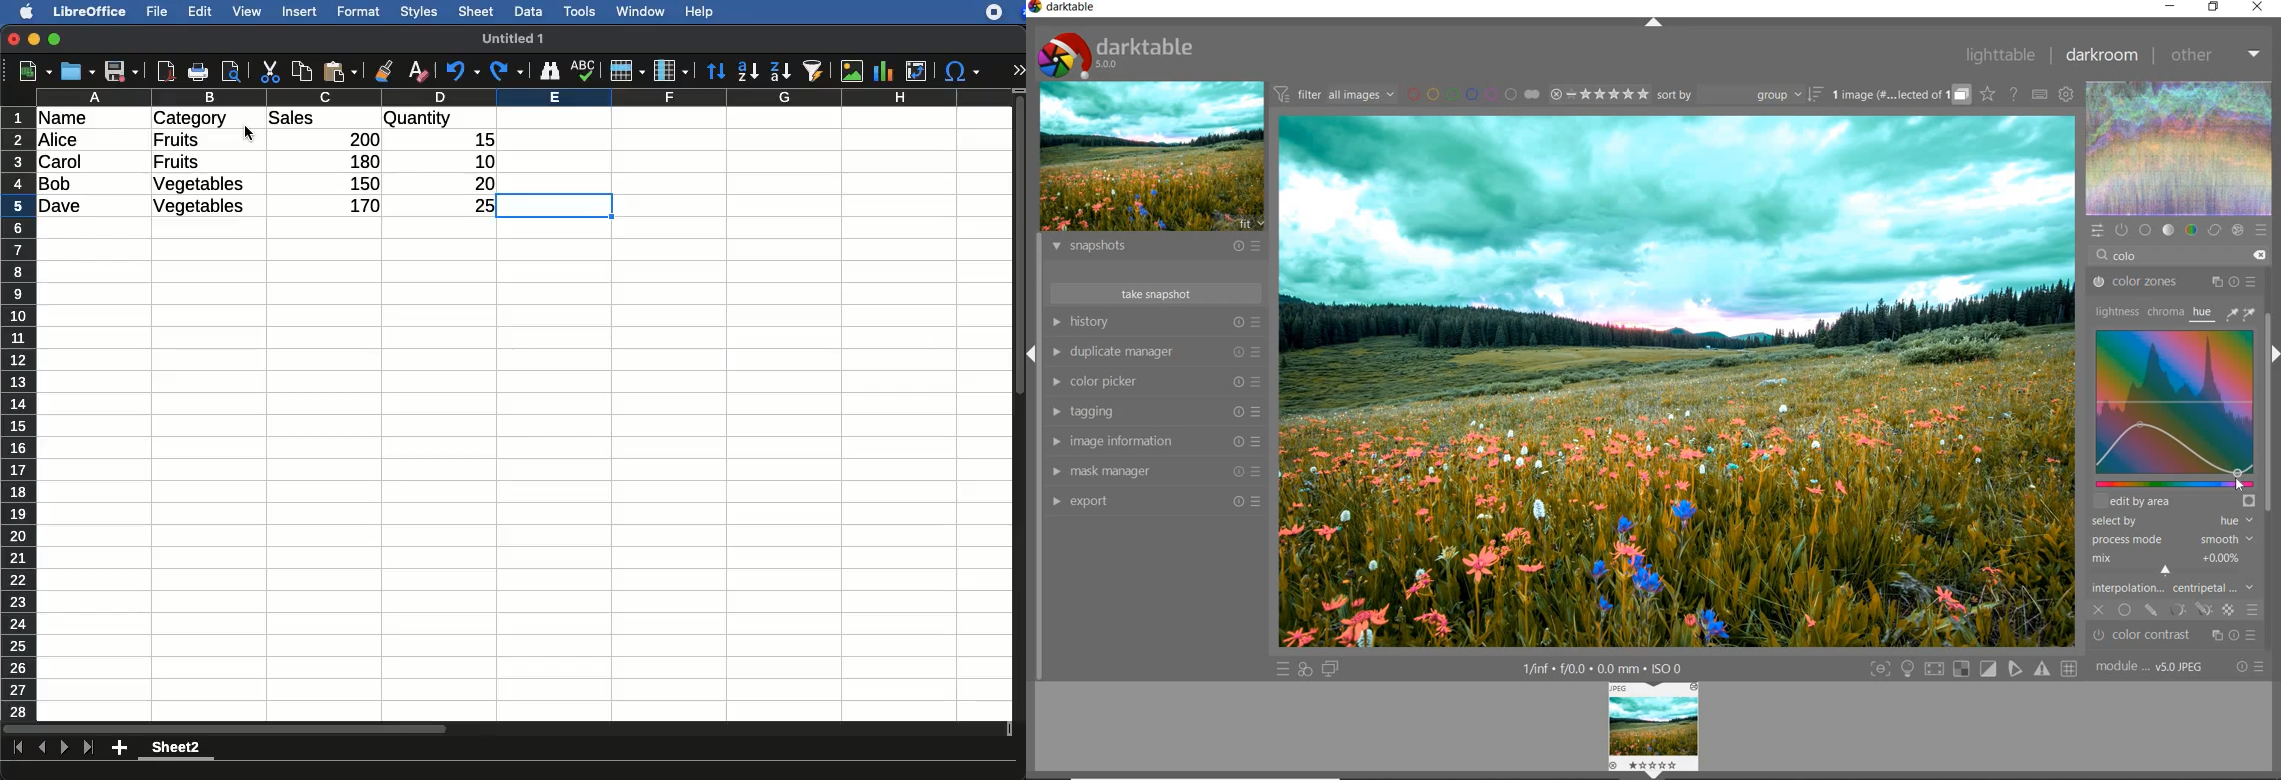 Image resolution: width=2296 pixels, height=784 pixels. I want to click on Toggle modes, so click(1973, 669).